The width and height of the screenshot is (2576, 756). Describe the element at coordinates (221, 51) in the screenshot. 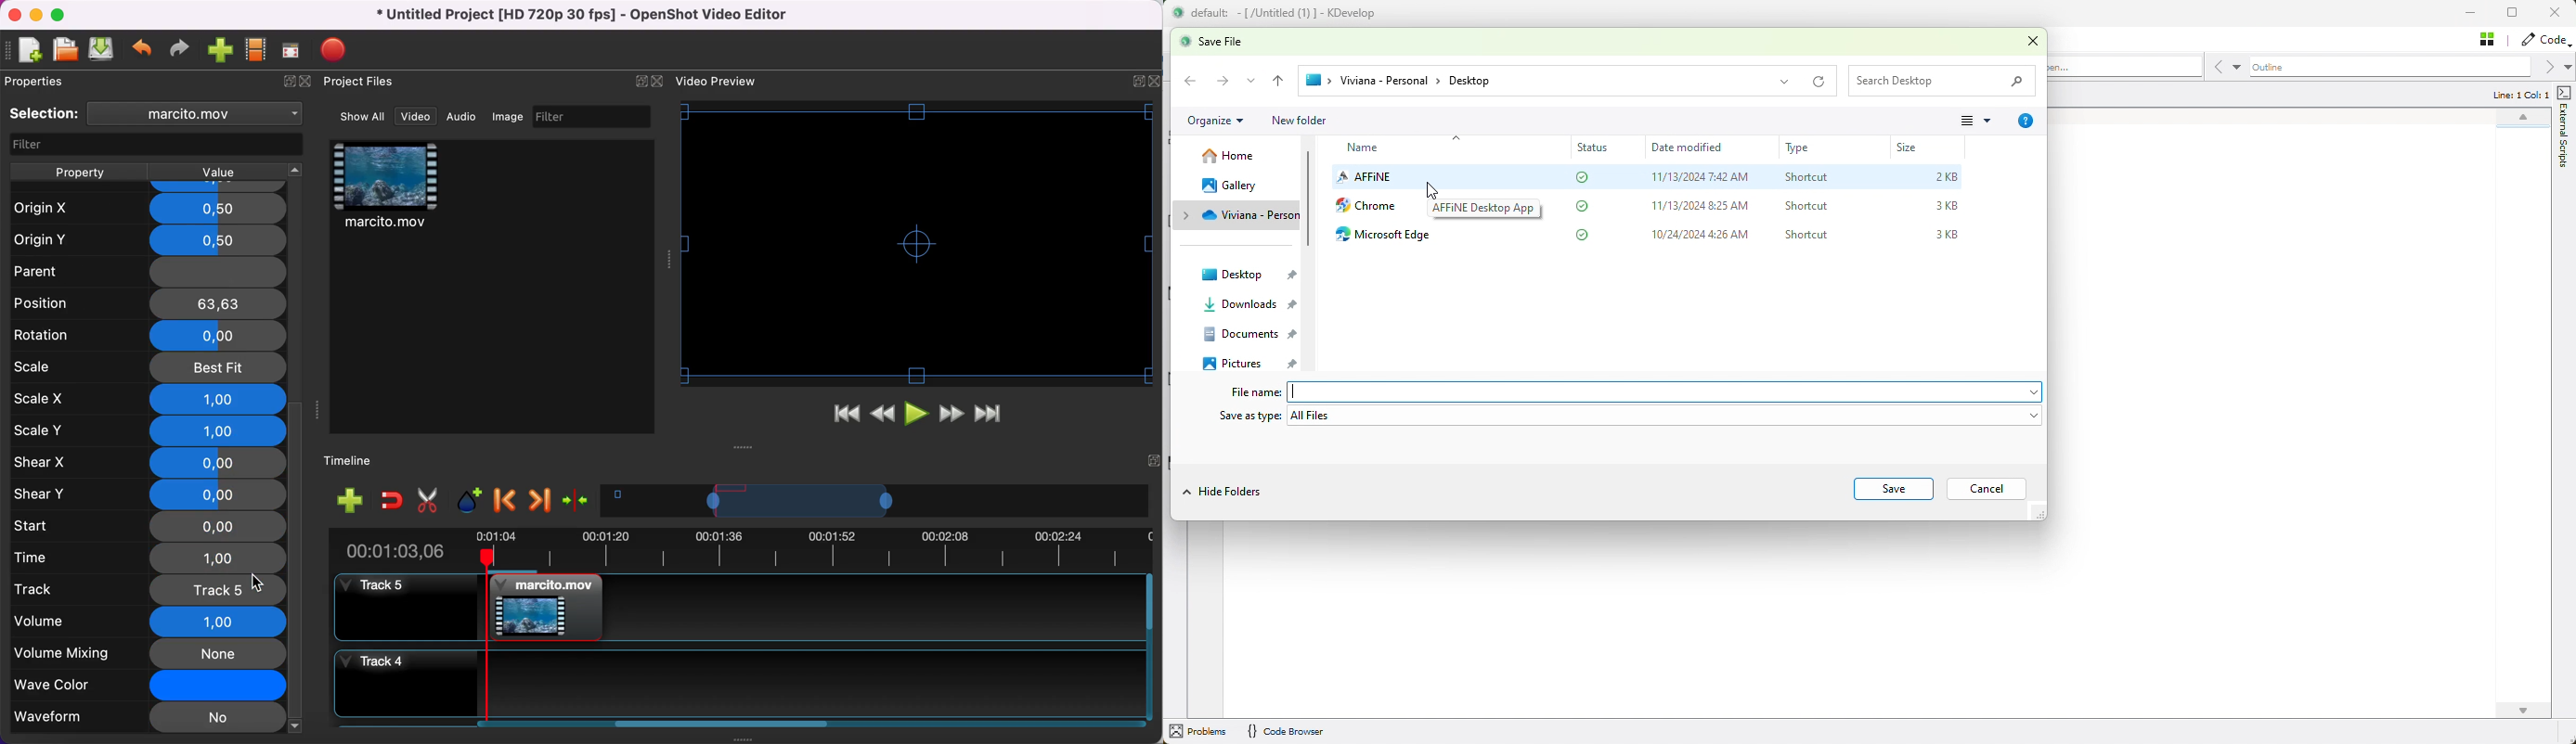

I see `import file` at that location.